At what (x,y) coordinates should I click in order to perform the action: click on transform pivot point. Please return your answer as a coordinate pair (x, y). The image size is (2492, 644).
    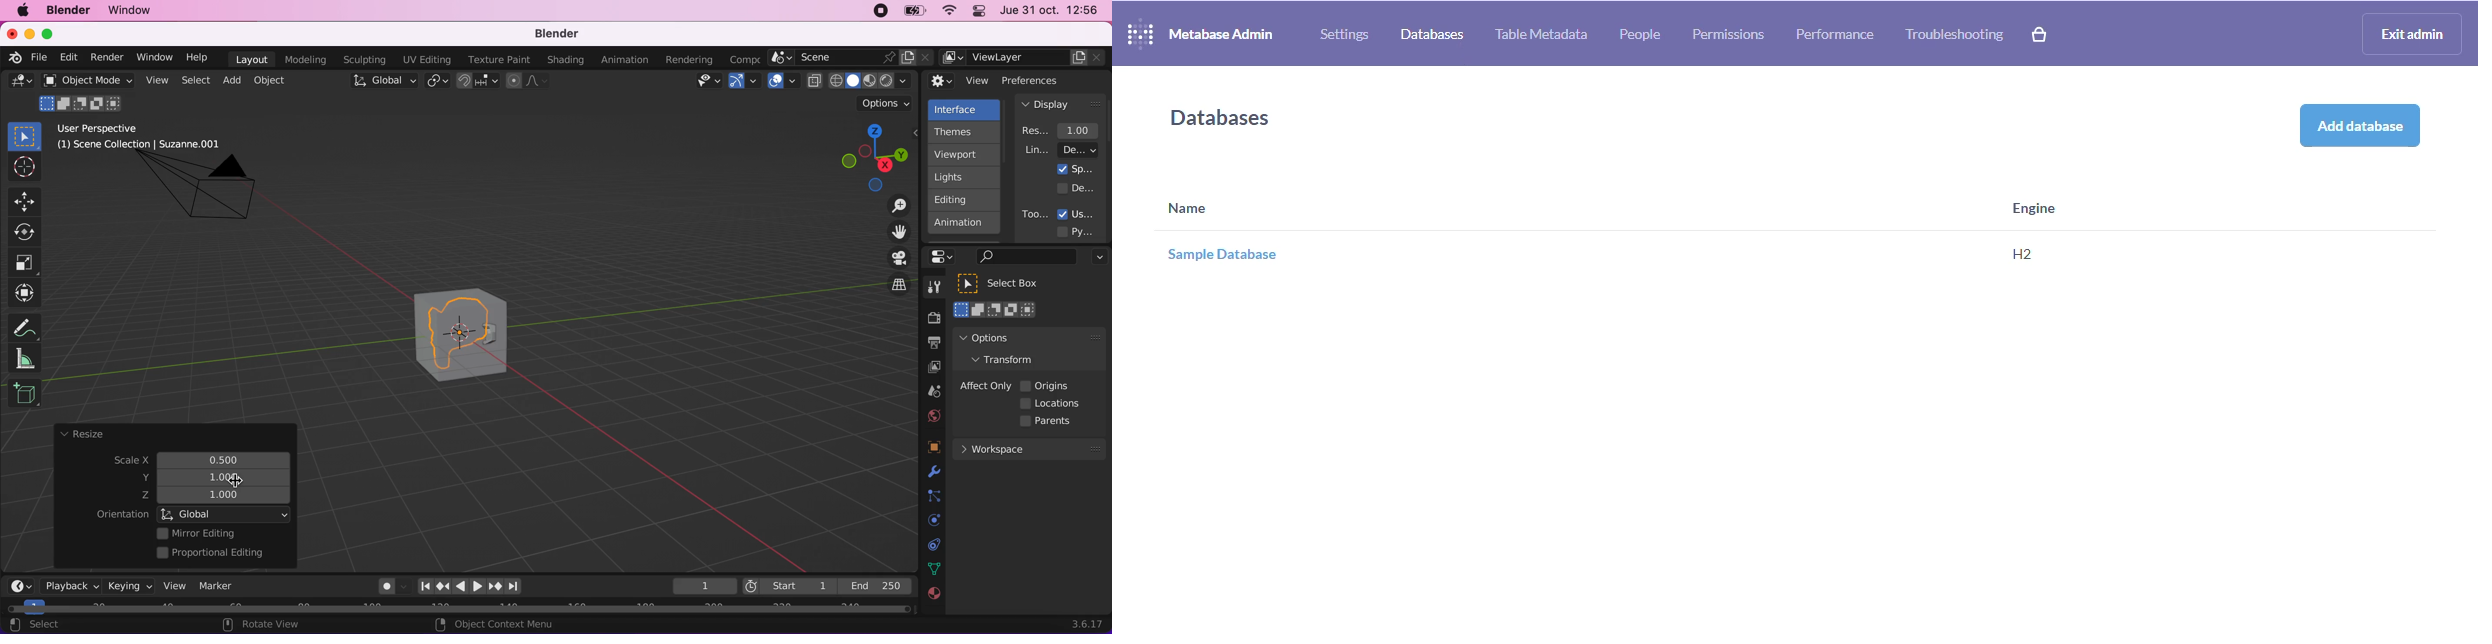
    Looking at the image, I should click on (439, 82).